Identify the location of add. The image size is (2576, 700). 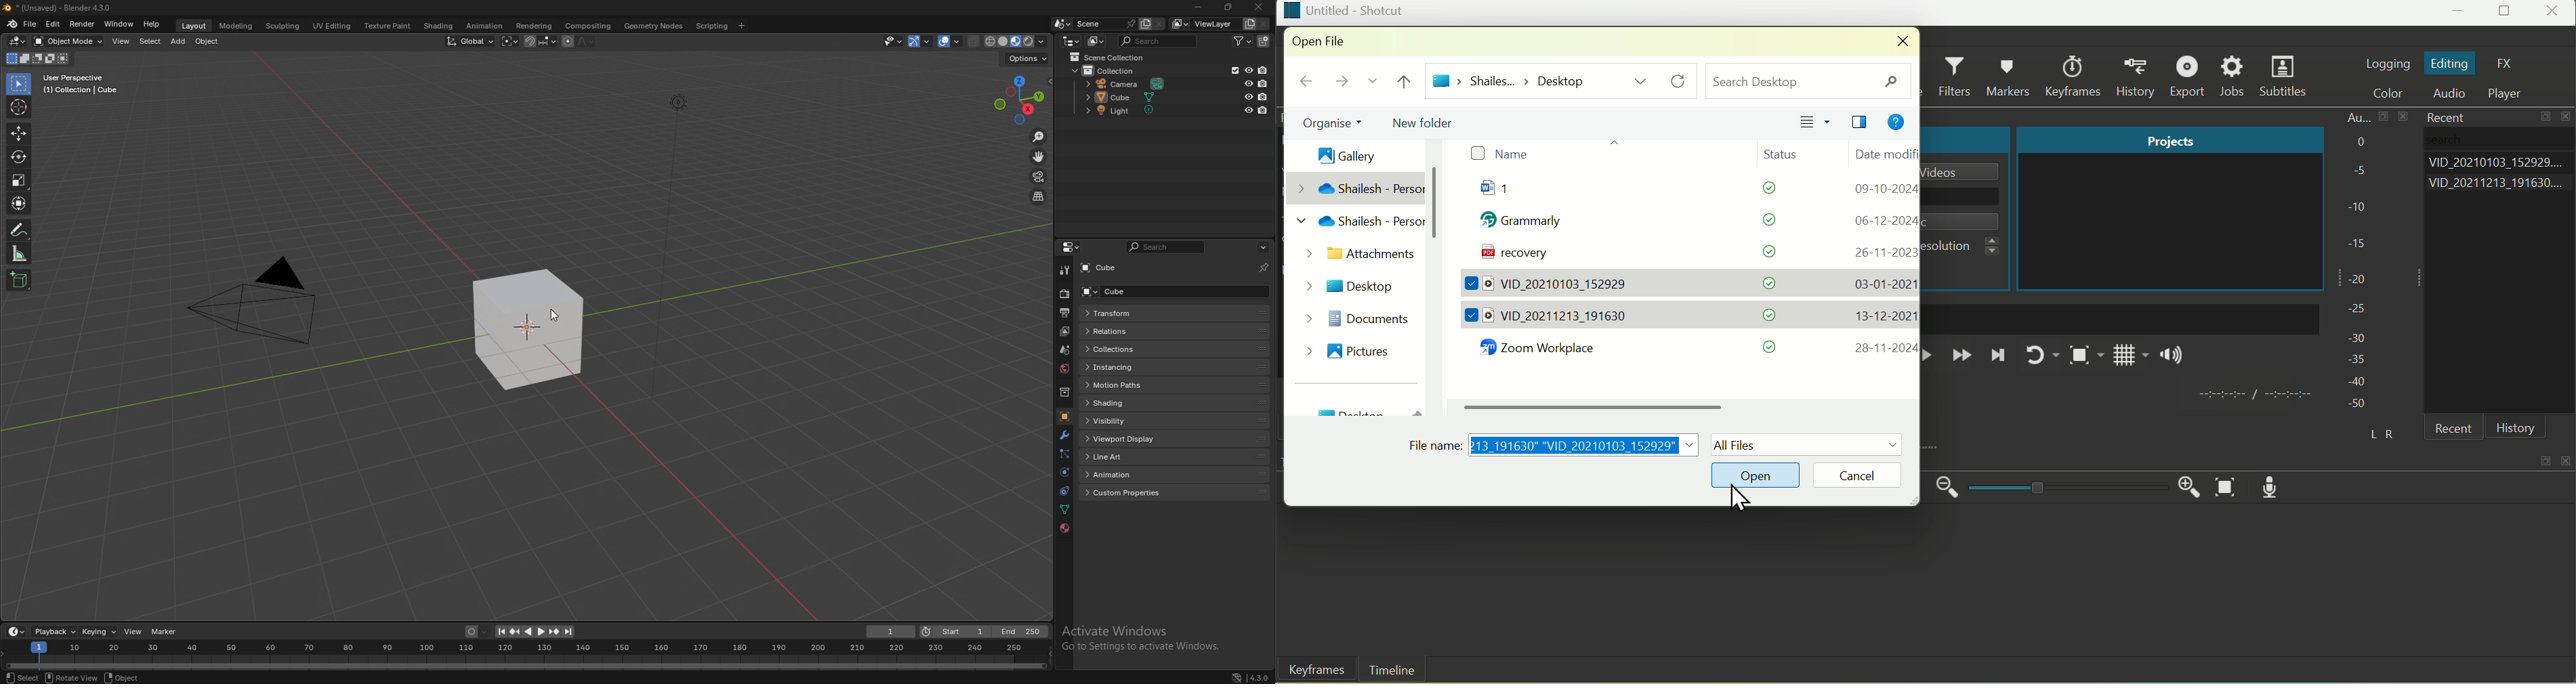
(179, 41).